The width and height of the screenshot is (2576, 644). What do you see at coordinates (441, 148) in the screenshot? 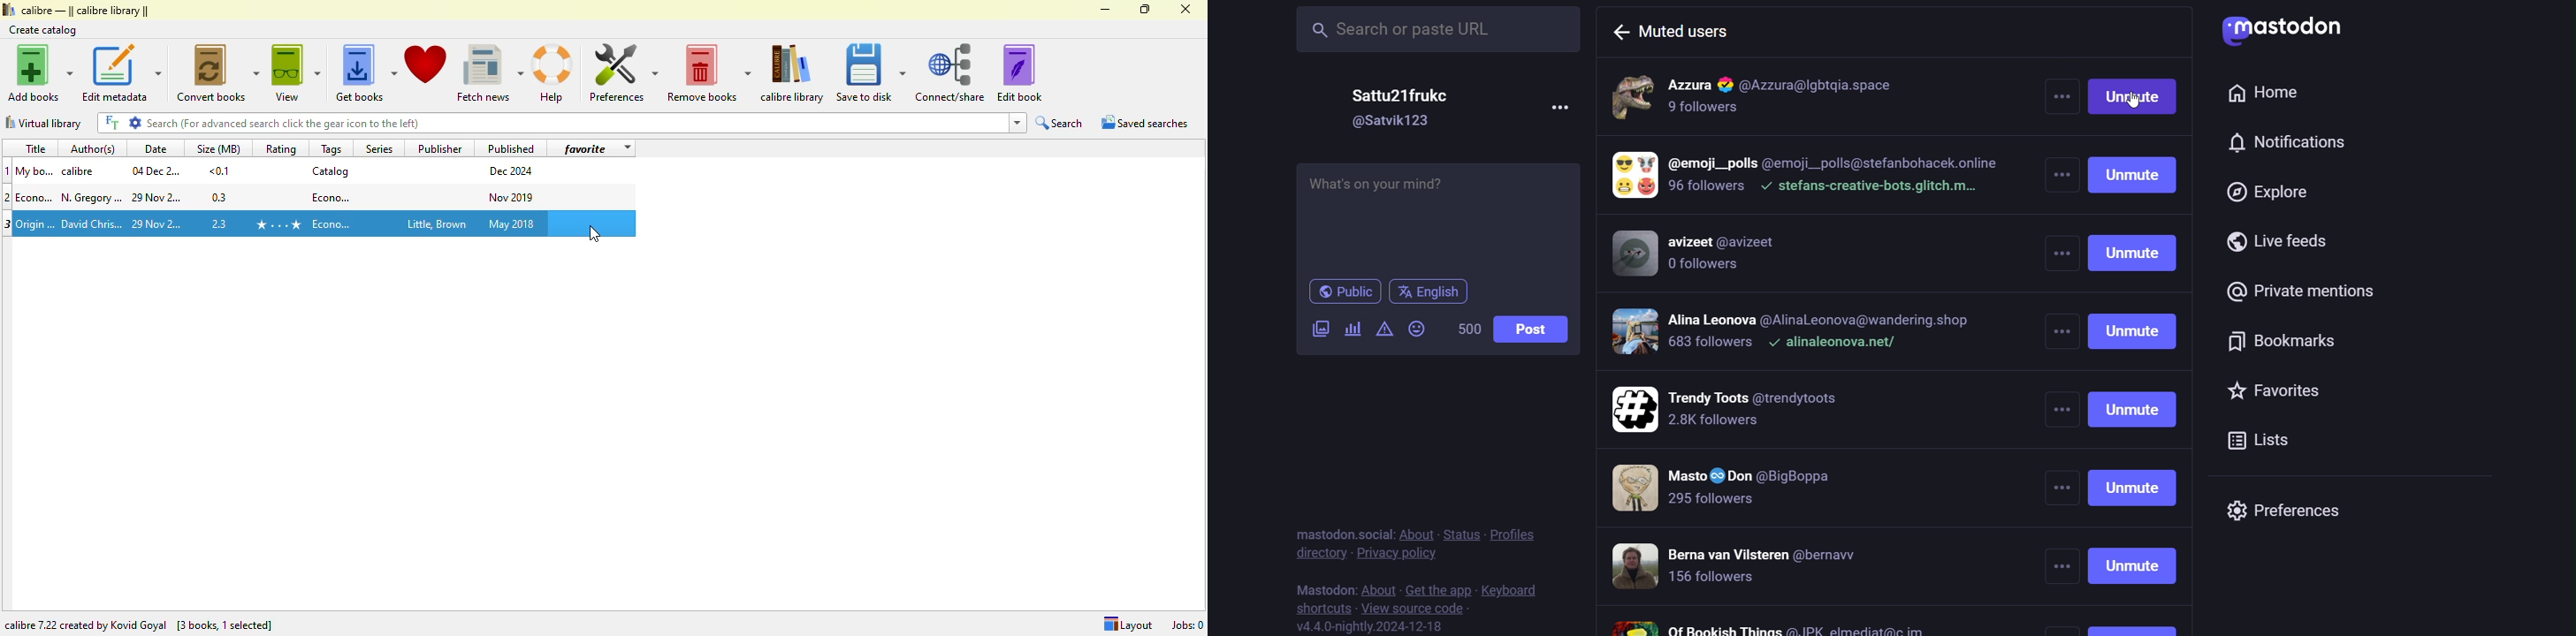
I see `publisher` at bounding box center [441, 148].